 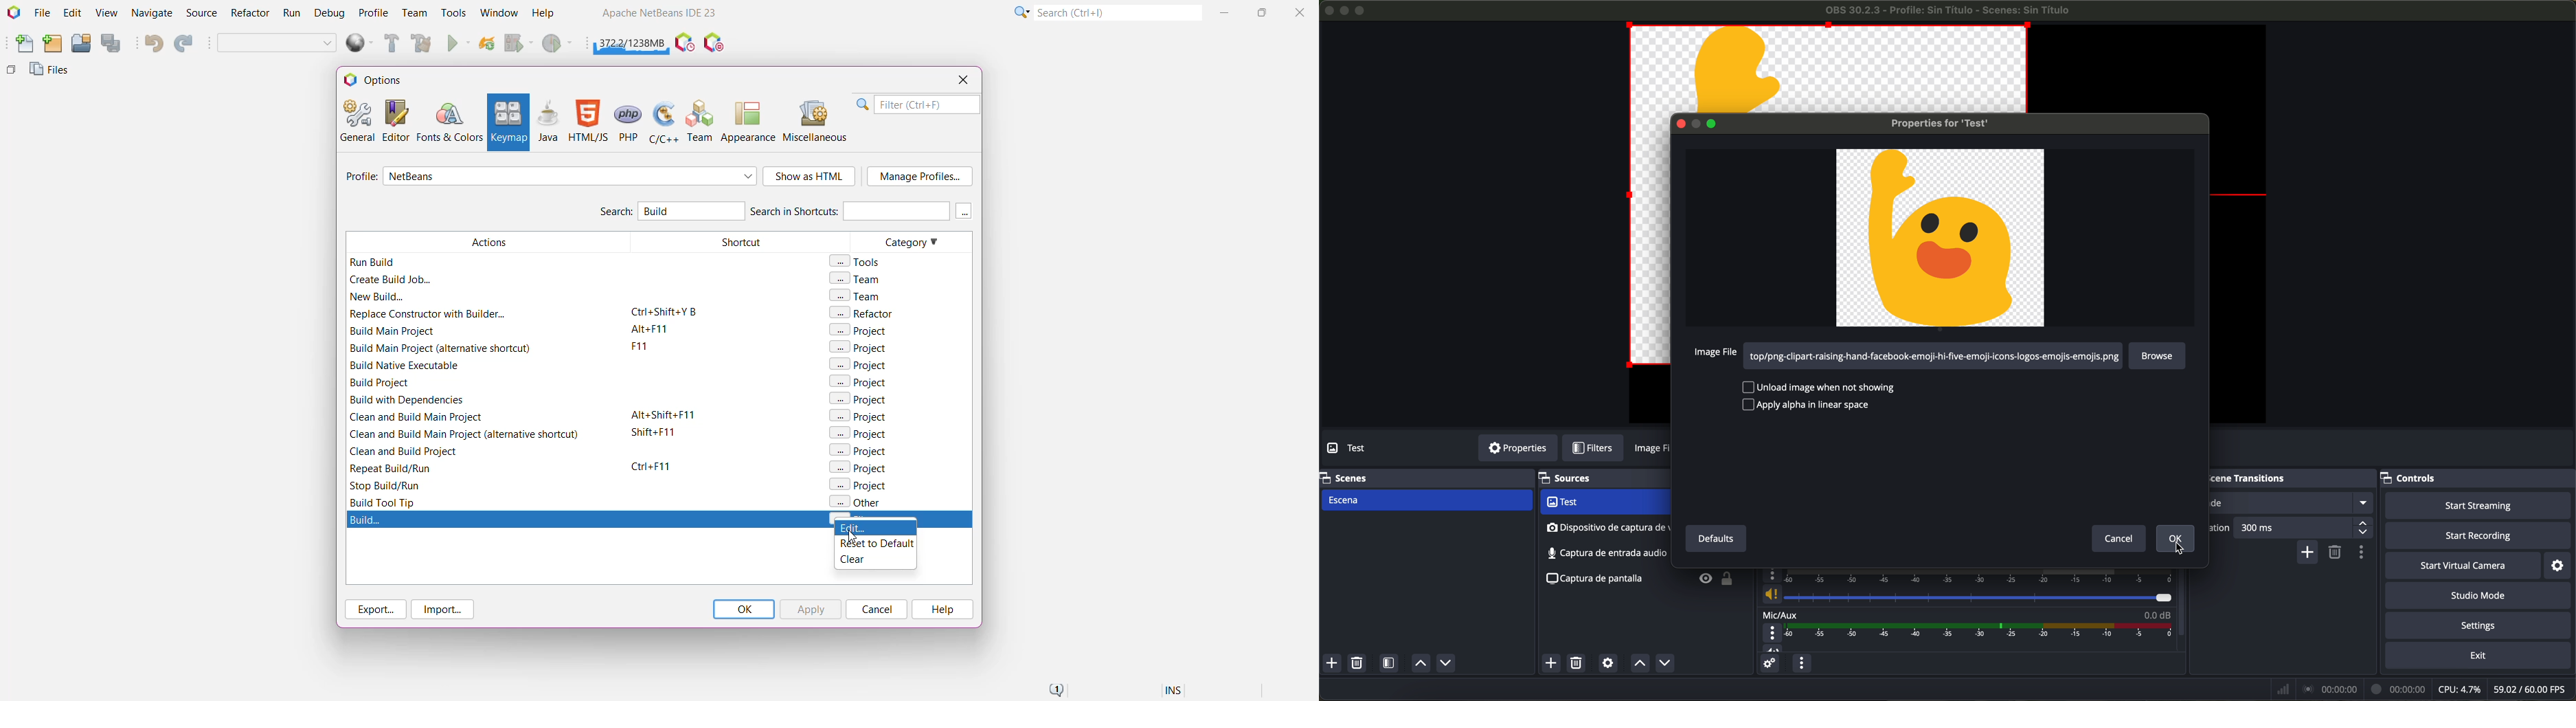 I want to click on image URL, so click(x=1937, y=358).